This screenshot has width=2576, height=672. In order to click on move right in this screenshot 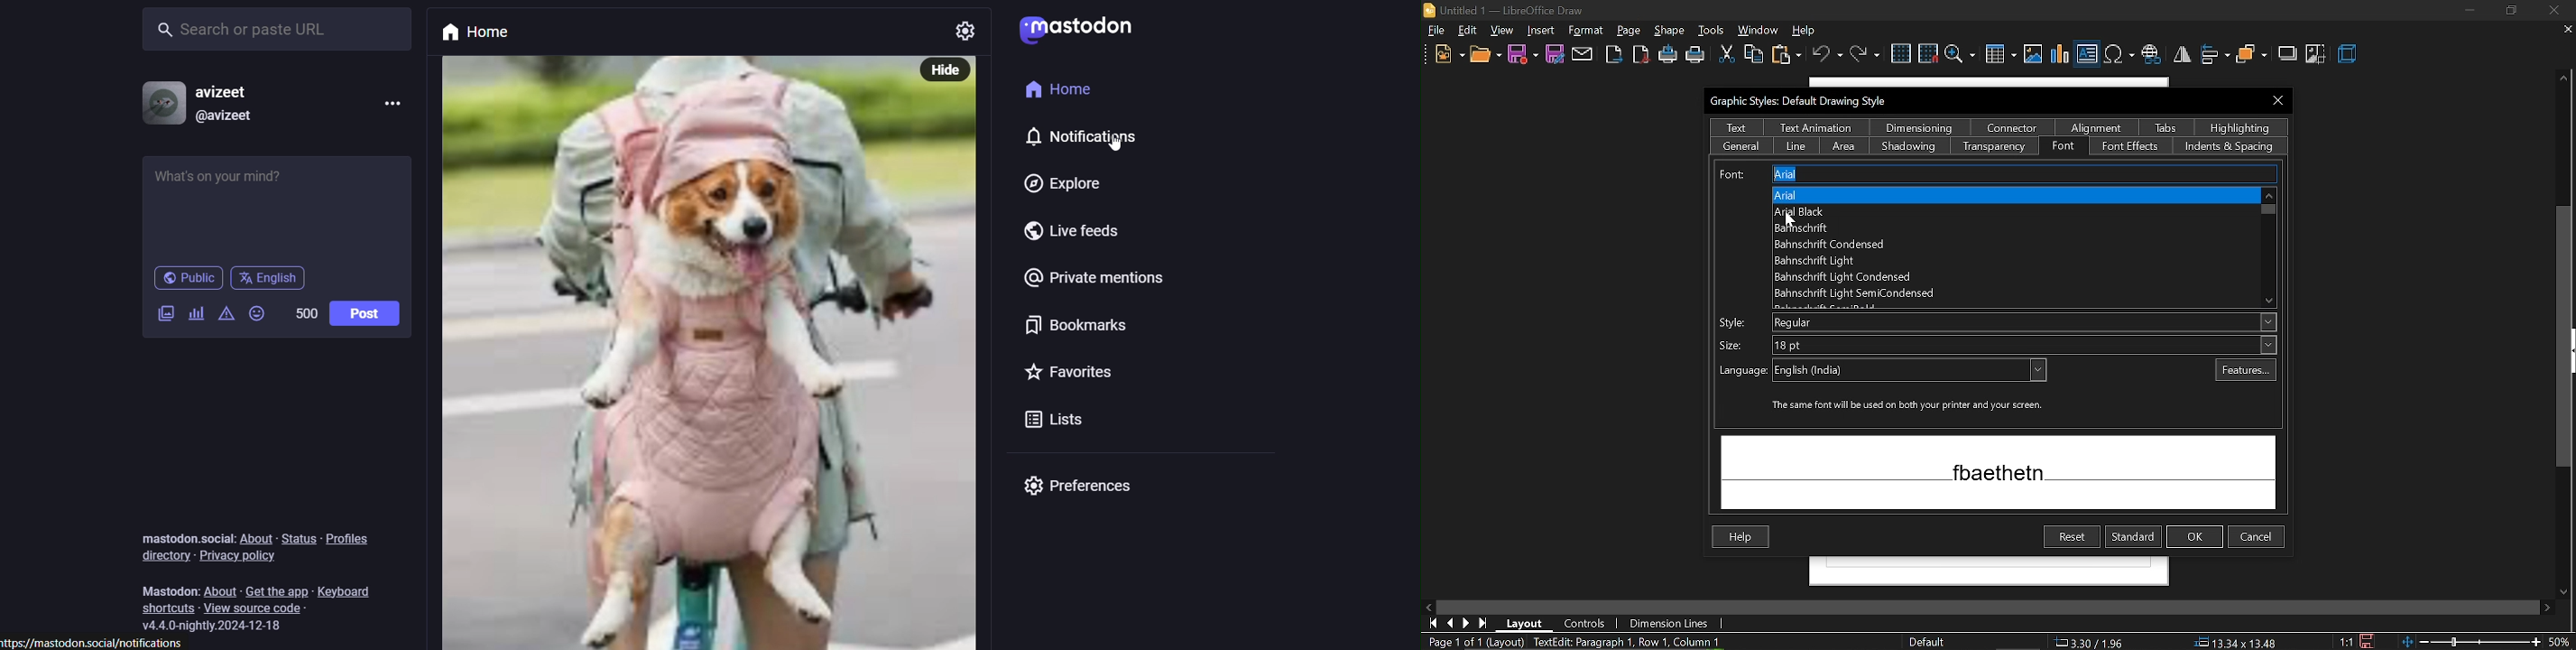, I will do `click(2549, 608)`.